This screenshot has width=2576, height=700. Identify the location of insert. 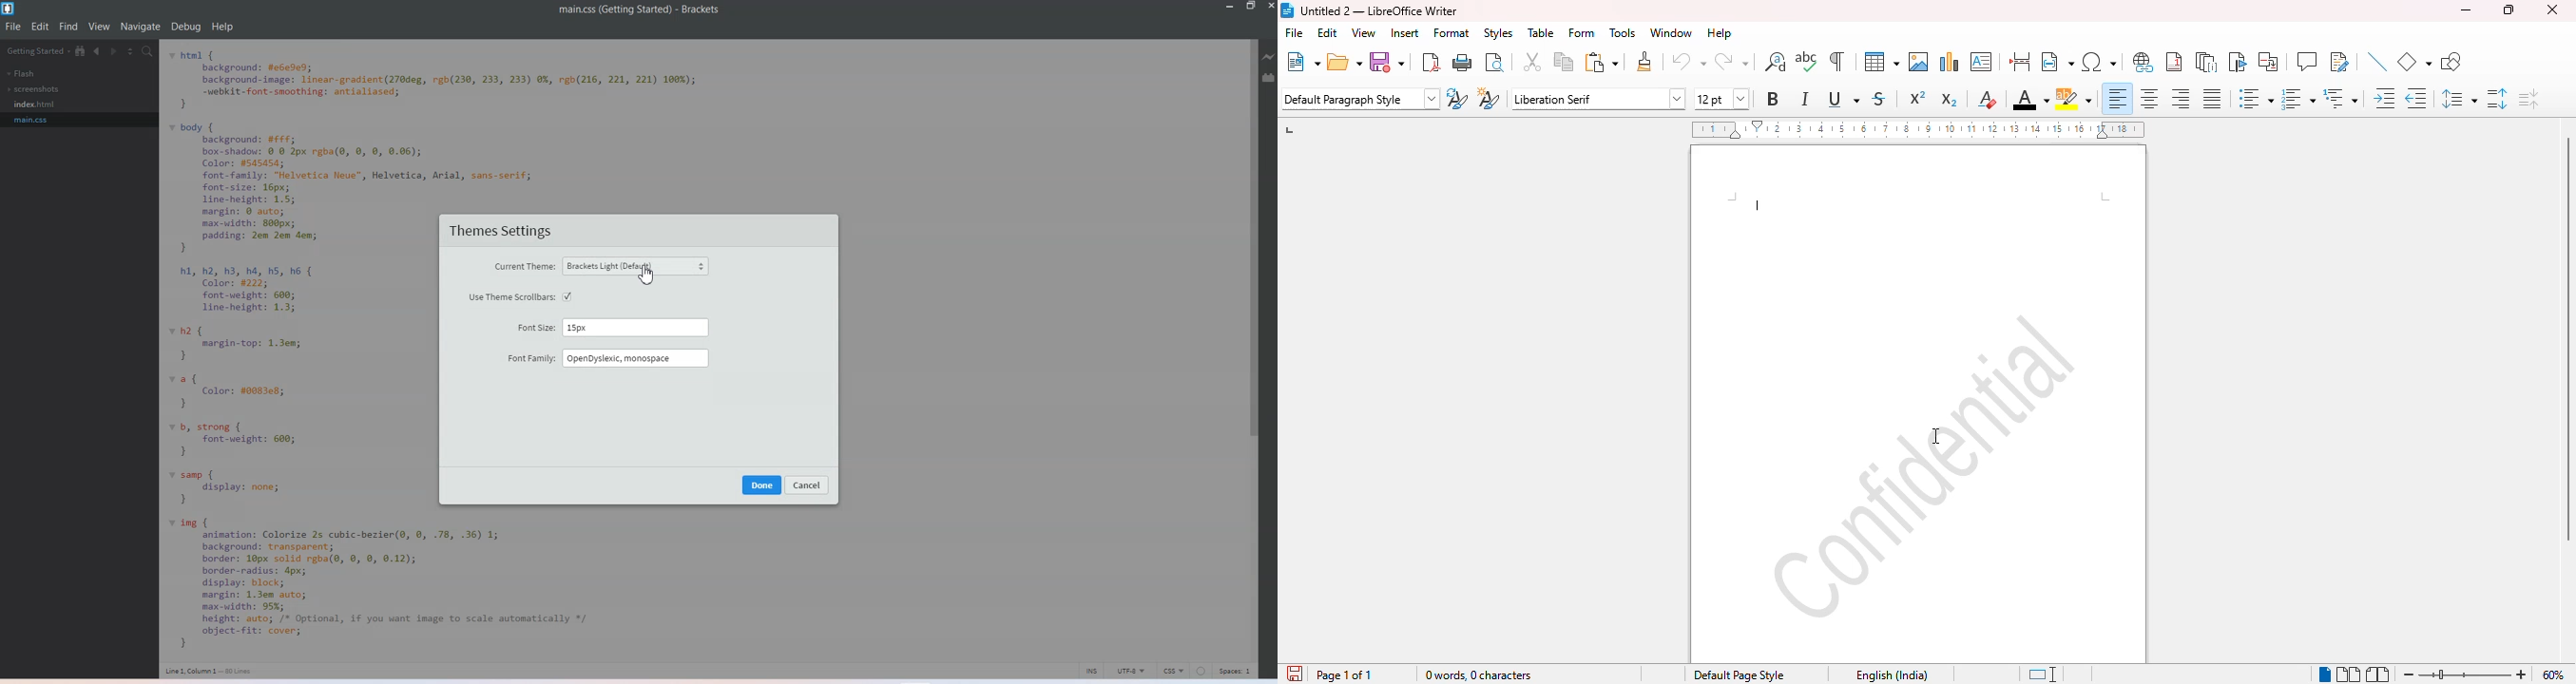
(1405, 32).